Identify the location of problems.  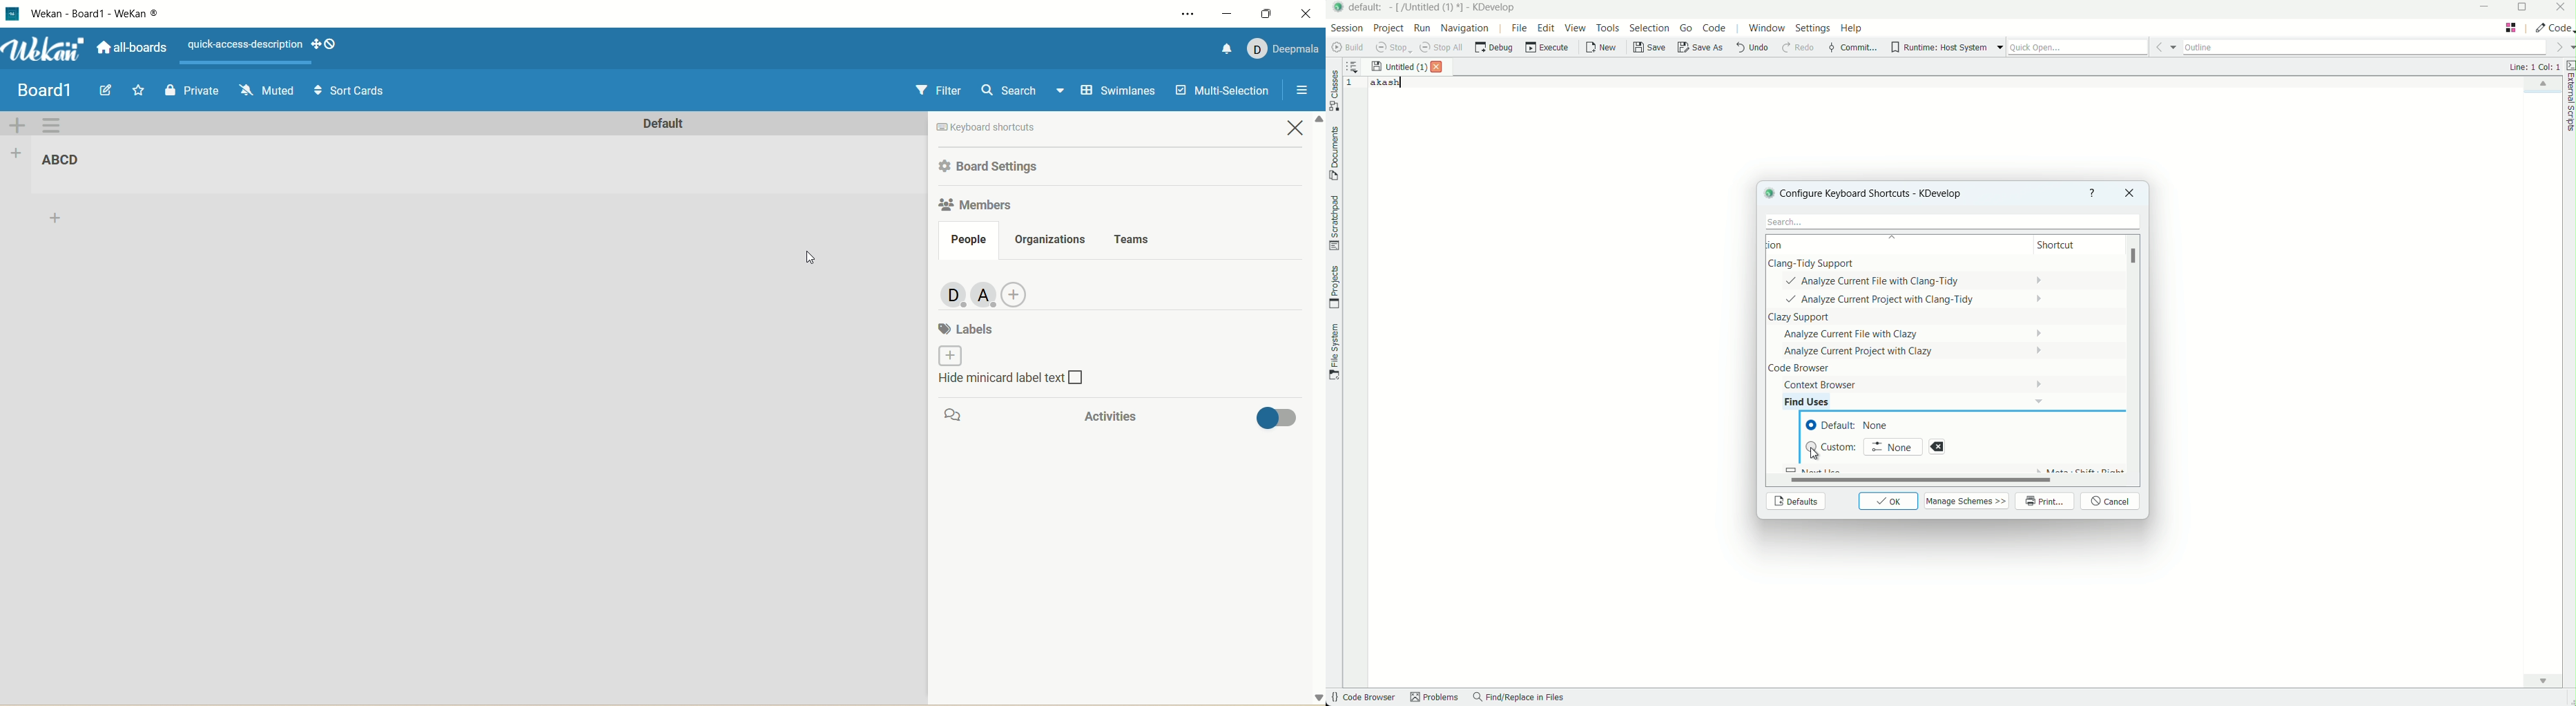
(1435, 698).